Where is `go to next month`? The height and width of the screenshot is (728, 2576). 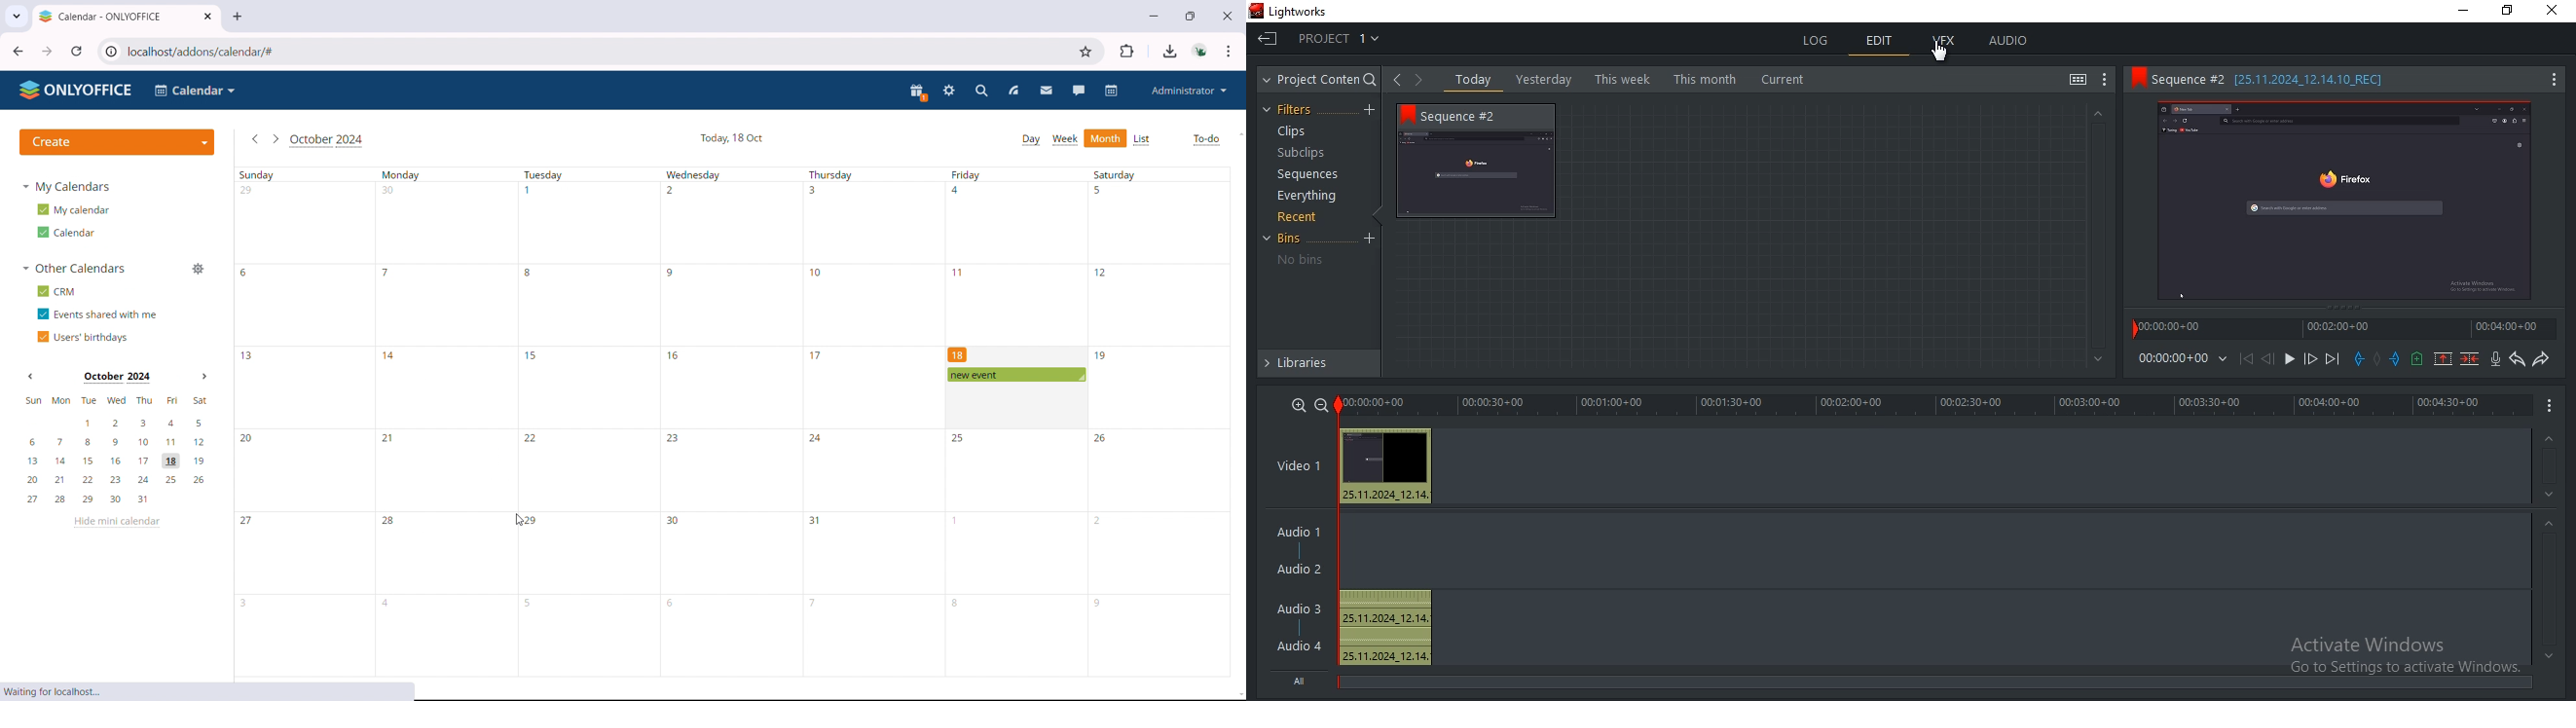
go to next month is located at coordinates (275, 139).